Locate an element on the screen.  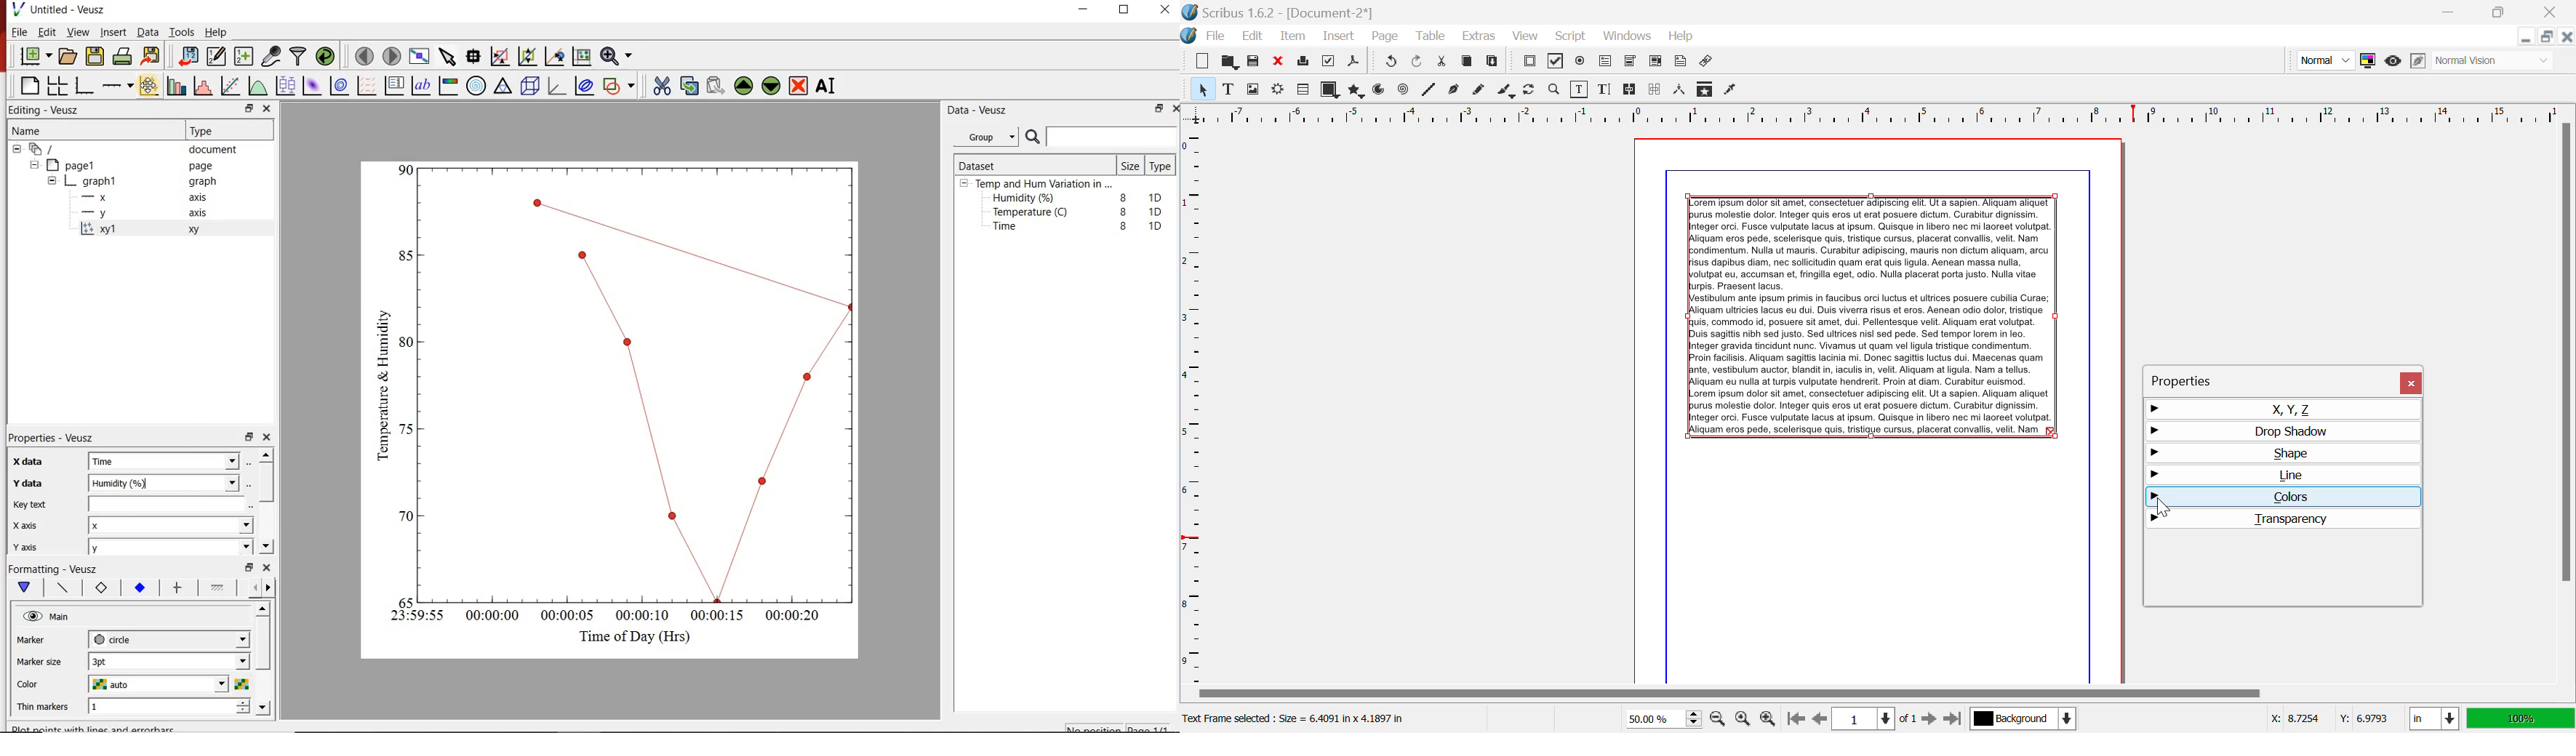
Extras is located at coordinates (1477, 36).